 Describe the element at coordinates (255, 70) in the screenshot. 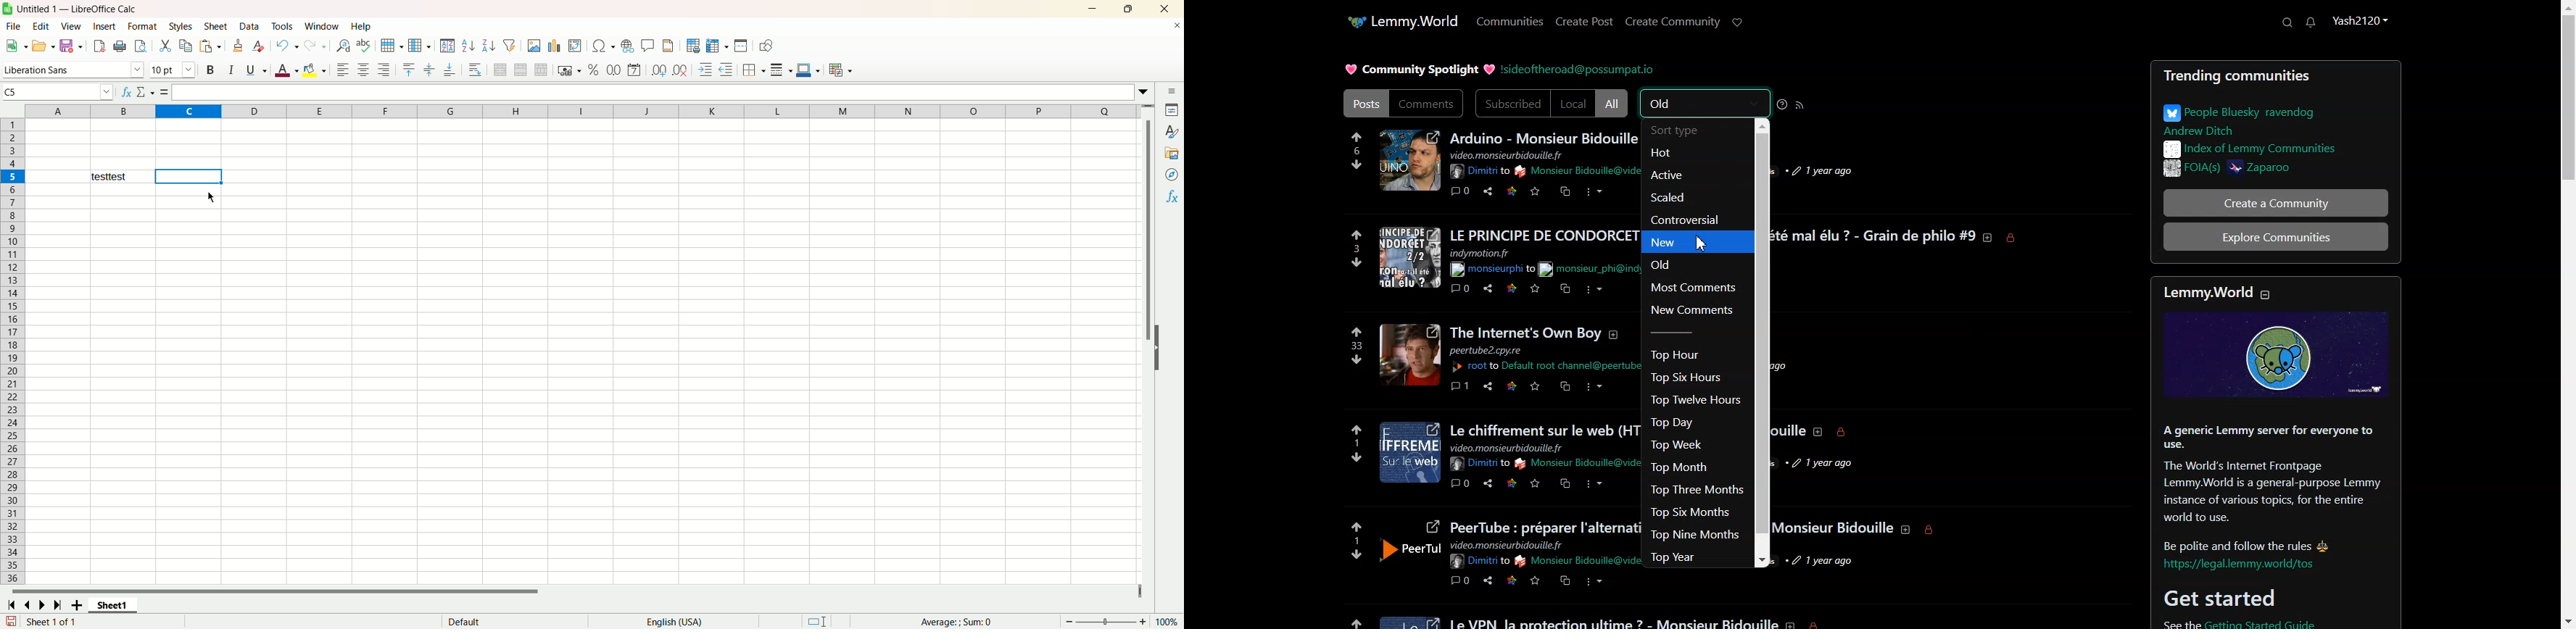

I see `underline` at that location.